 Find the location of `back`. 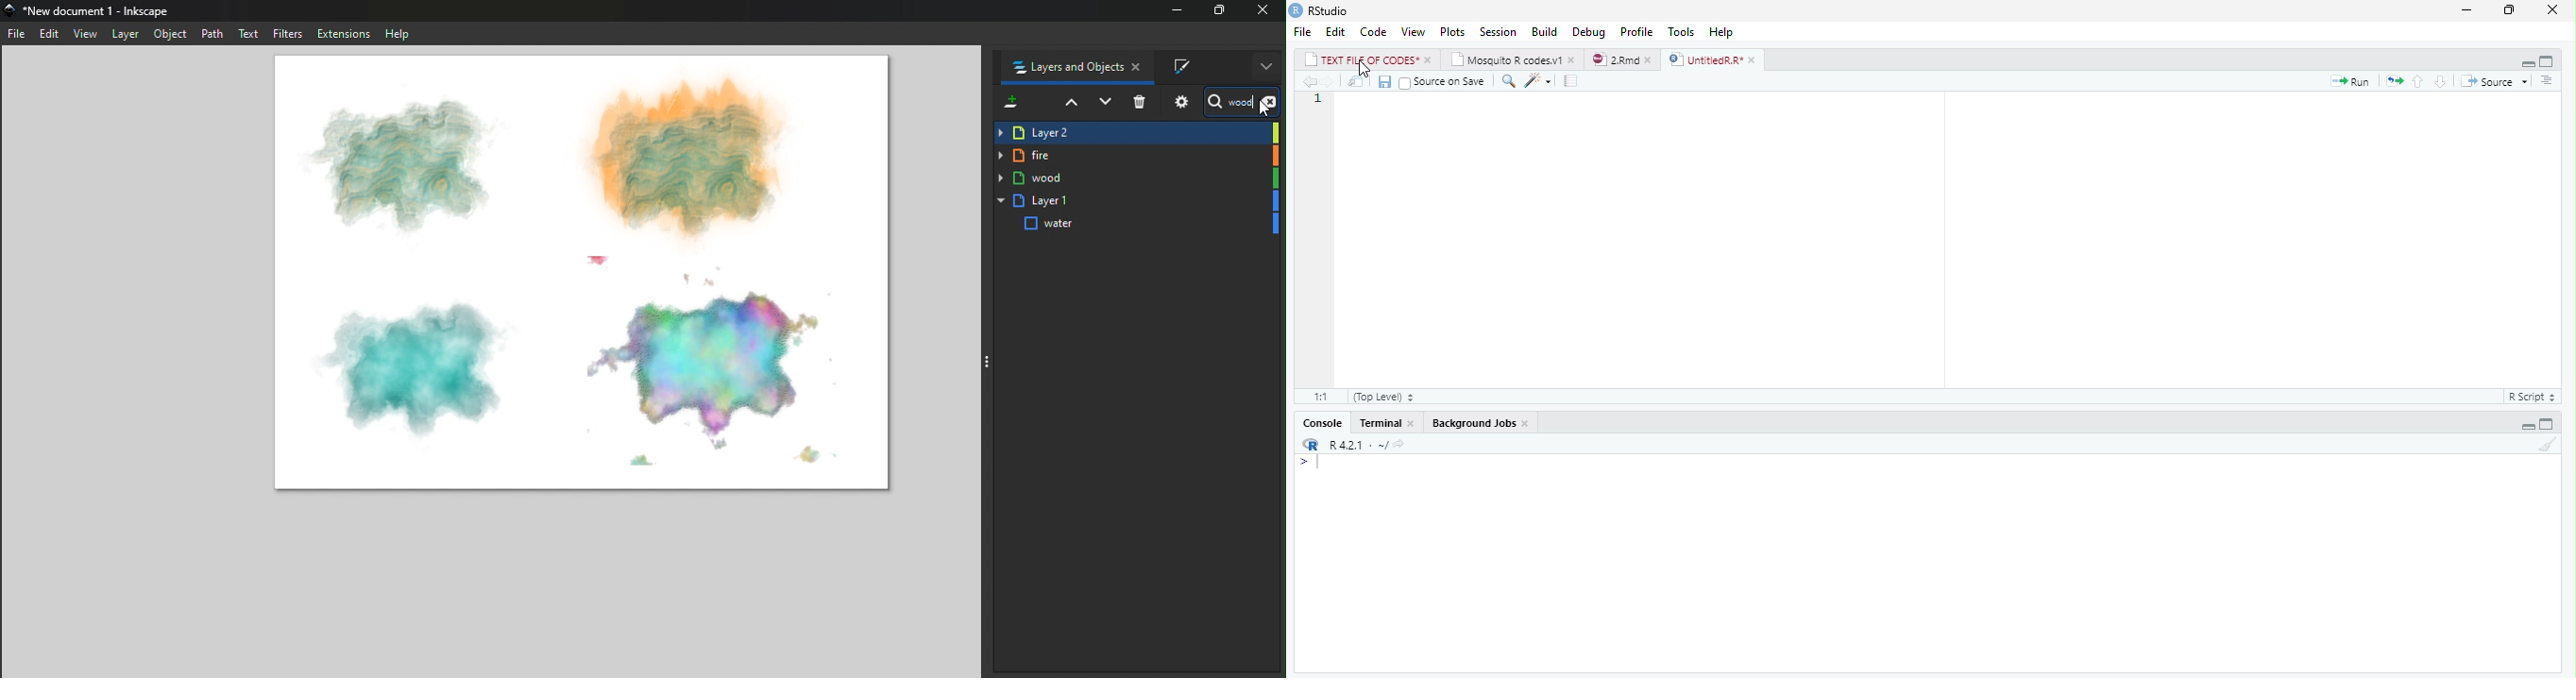

back is located at coordinates (1309, 82).